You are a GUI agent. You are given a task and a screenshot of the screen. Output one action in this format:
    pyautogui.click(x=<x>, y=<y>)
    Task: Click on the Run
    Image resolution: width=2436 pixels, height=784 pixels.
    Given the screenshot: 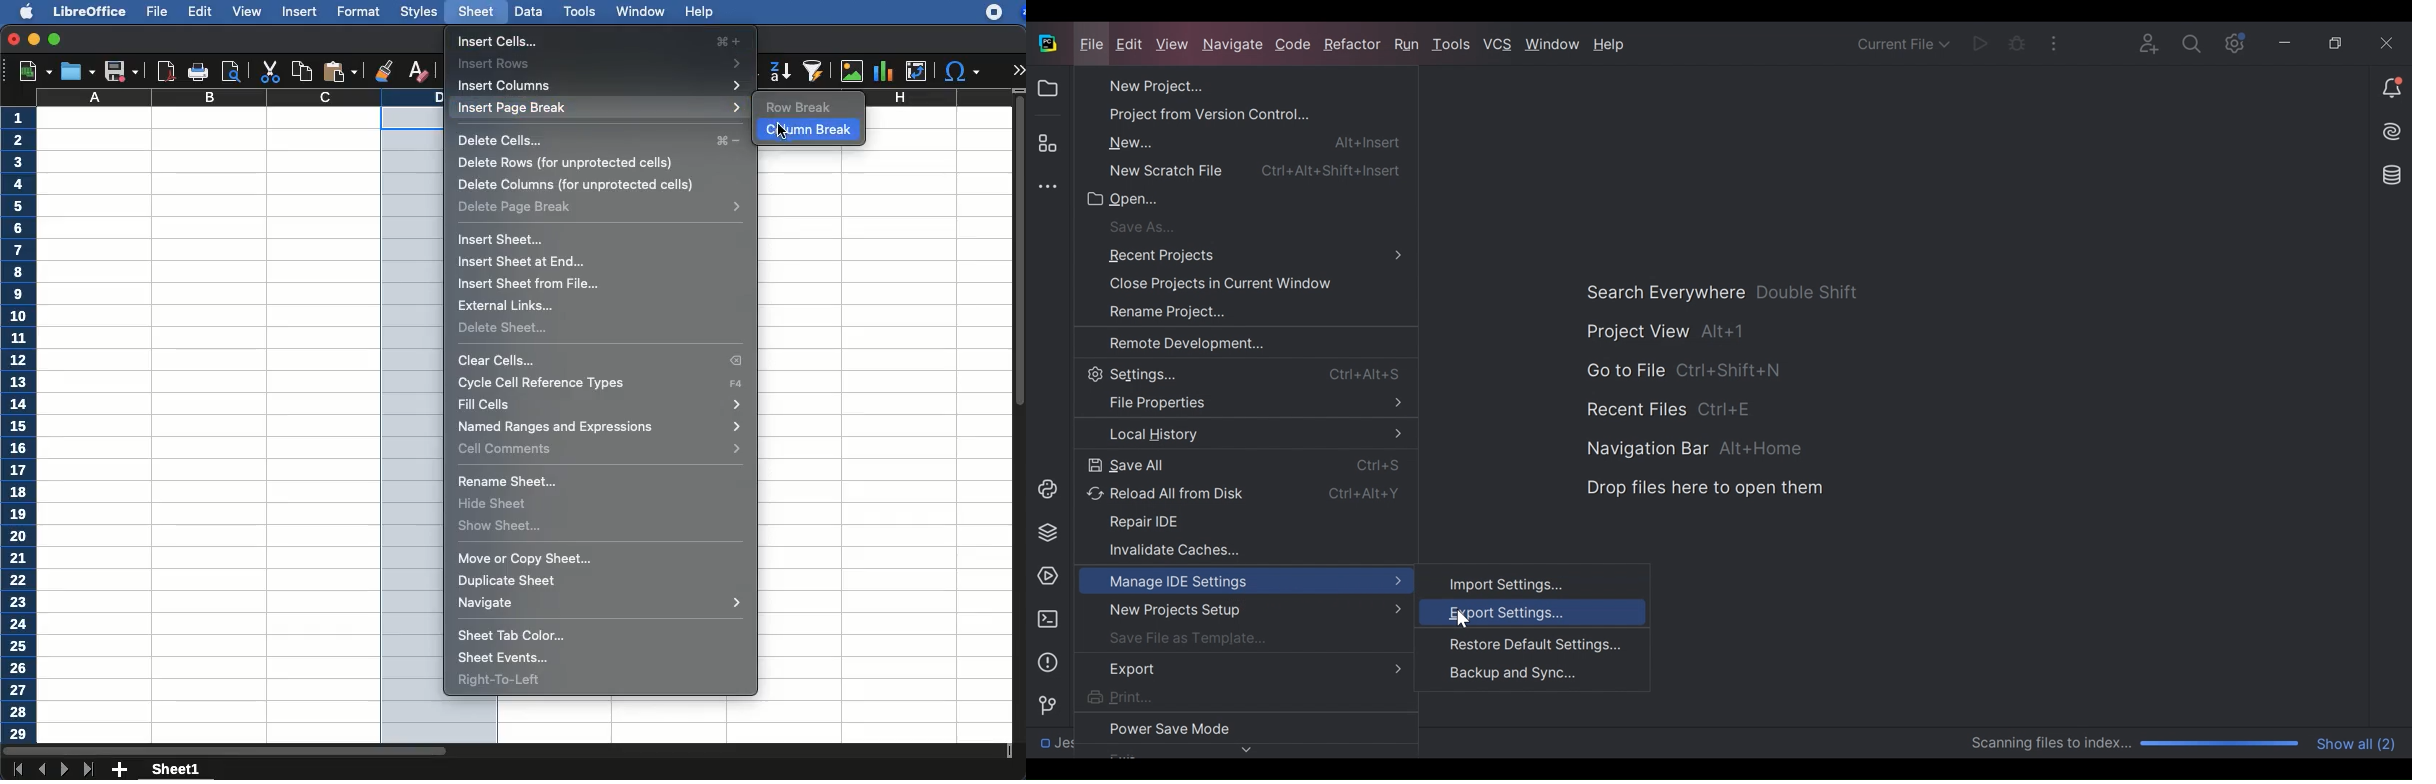 What is the action you would take?
    pyautogui.click(x=1409, y=45)
    